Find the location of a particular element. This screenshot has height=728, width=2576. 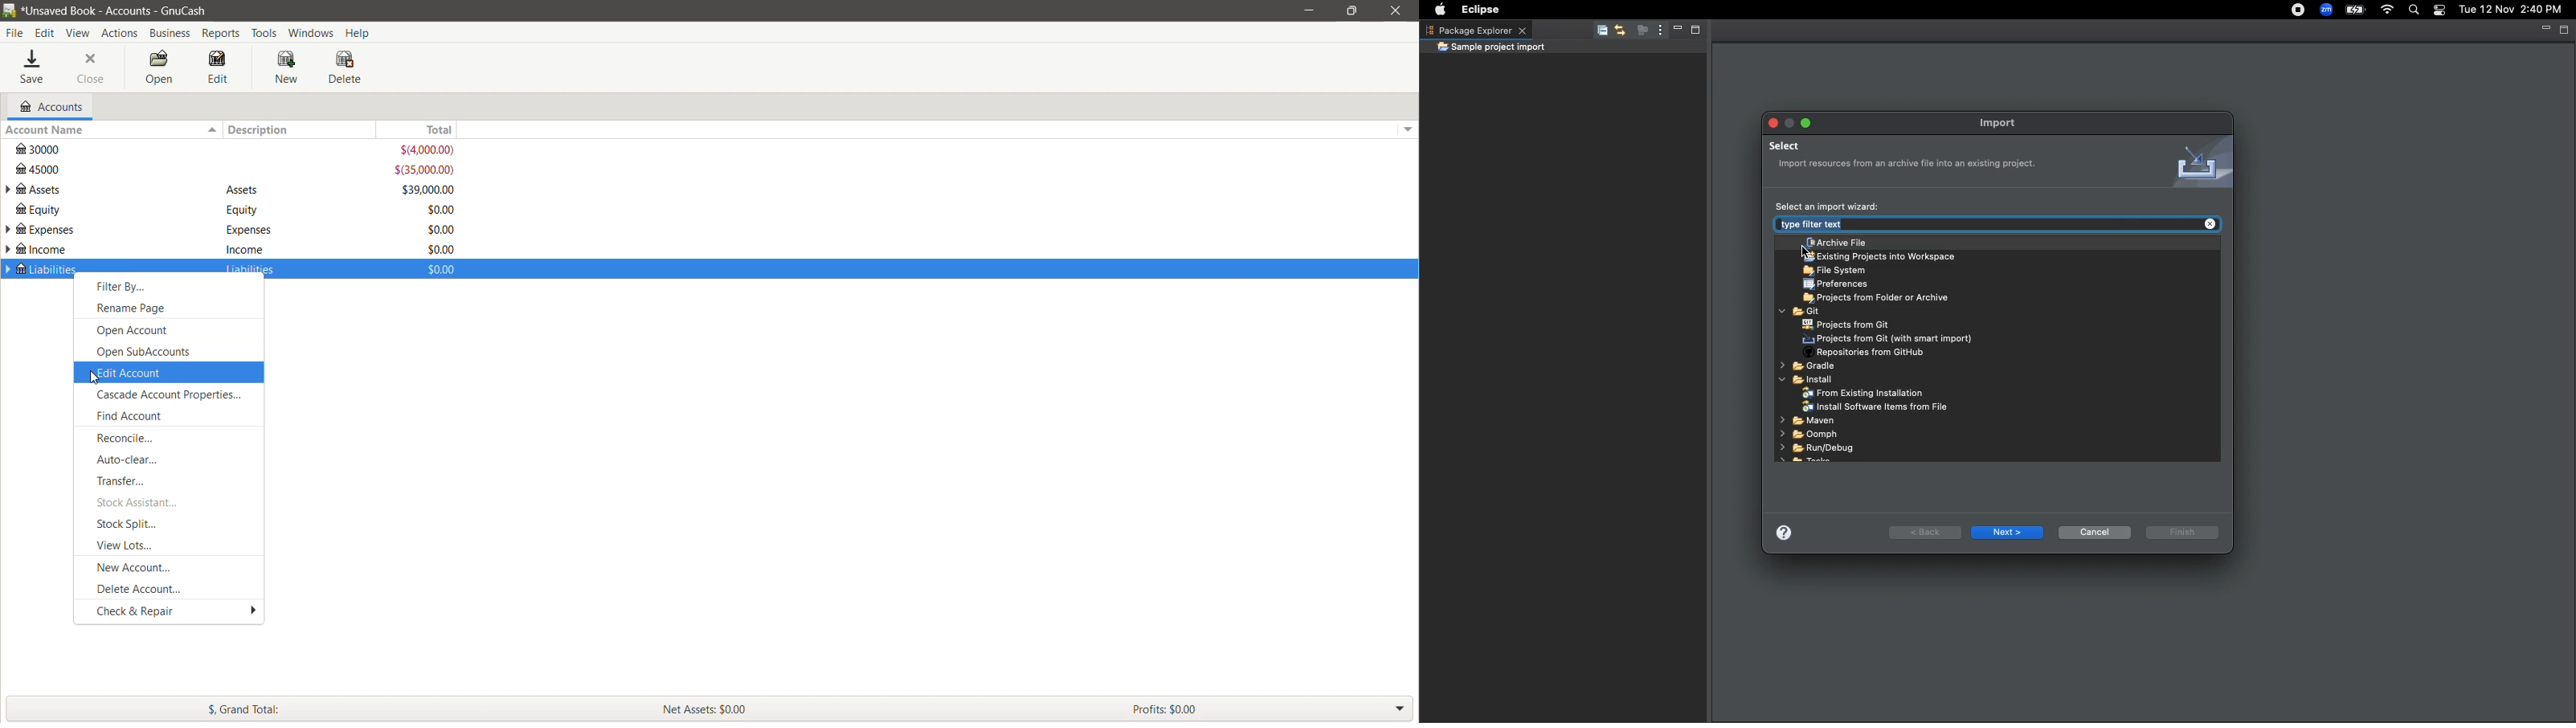

New is located at coordinates (289, 68).